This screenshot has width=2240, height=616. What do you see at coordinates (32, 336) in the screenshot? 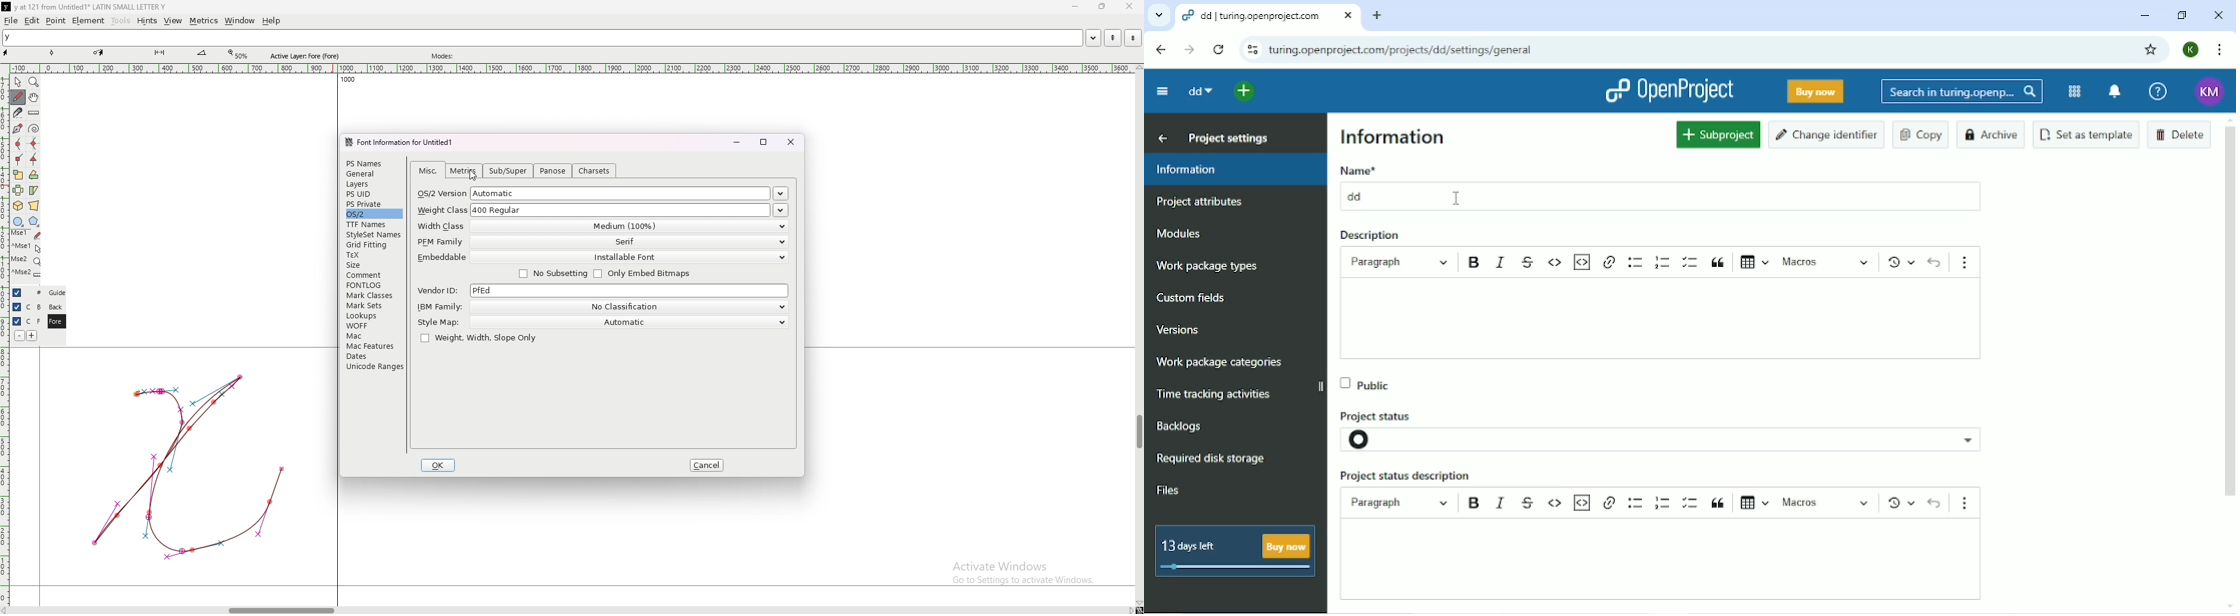
I see `add layer` at bounding box center [32, 336].